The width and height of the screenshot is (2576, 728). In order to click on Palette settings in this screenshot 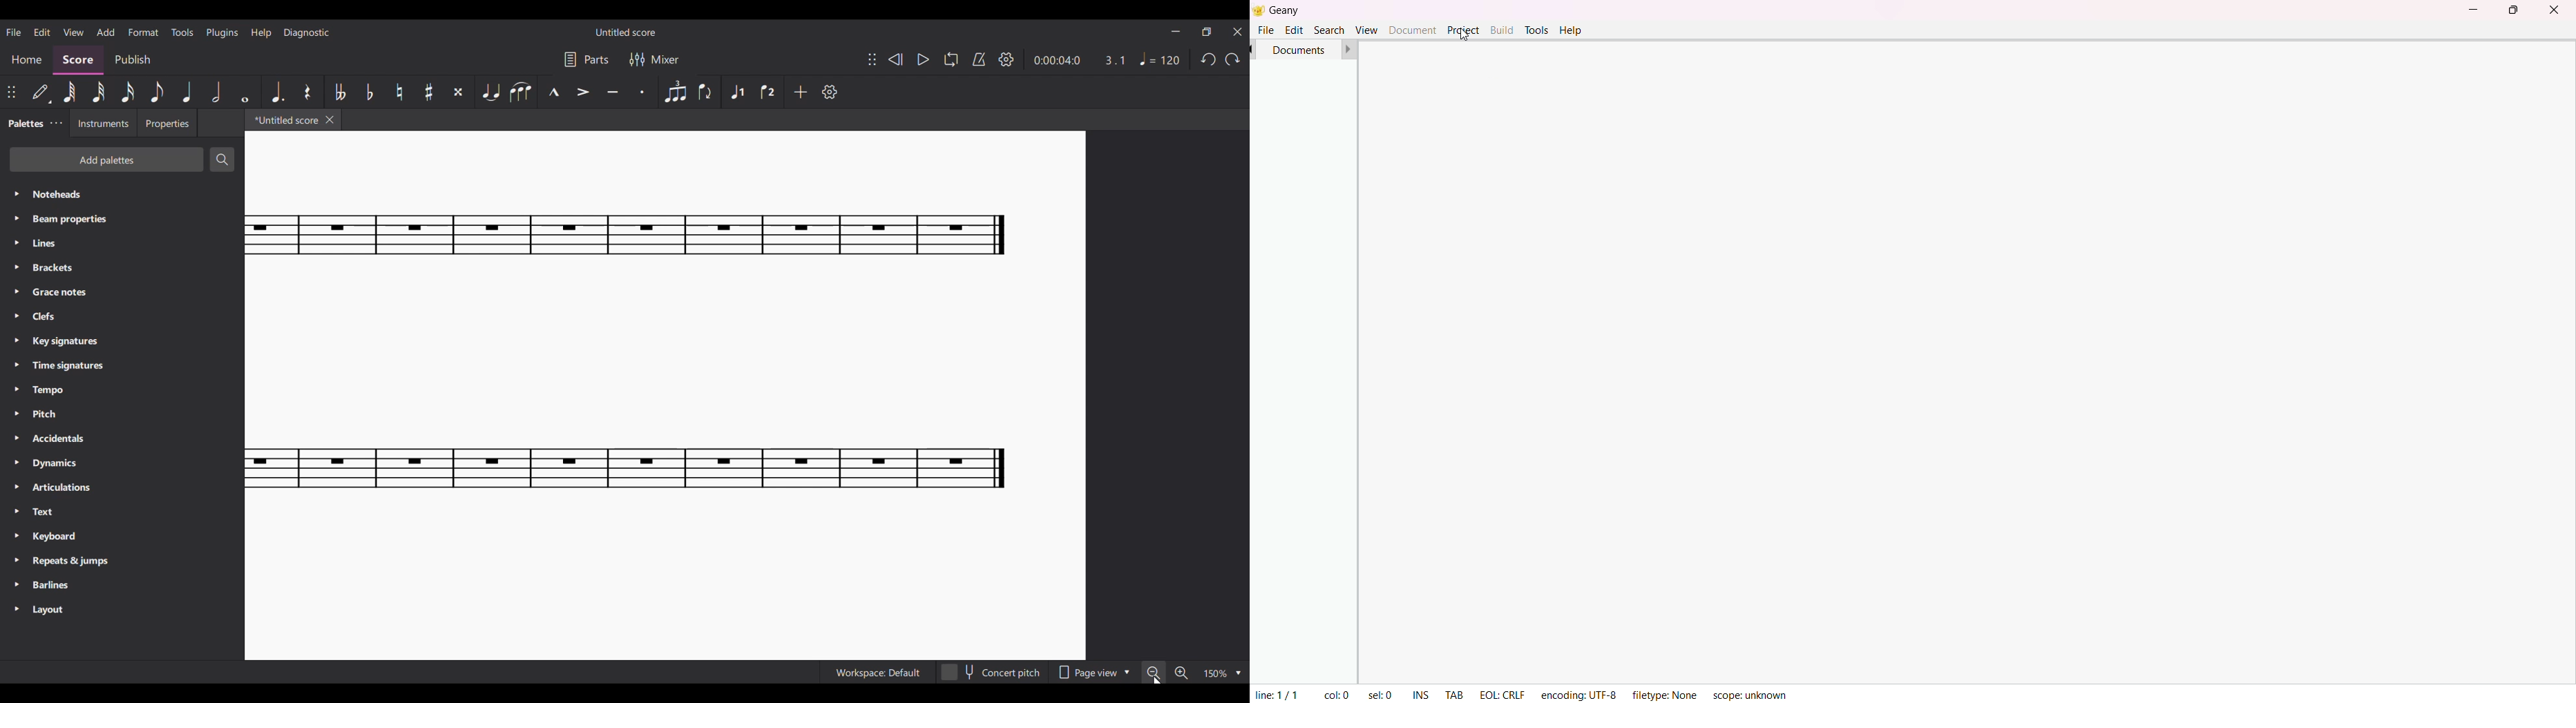, I will do `click(56, 123)`.